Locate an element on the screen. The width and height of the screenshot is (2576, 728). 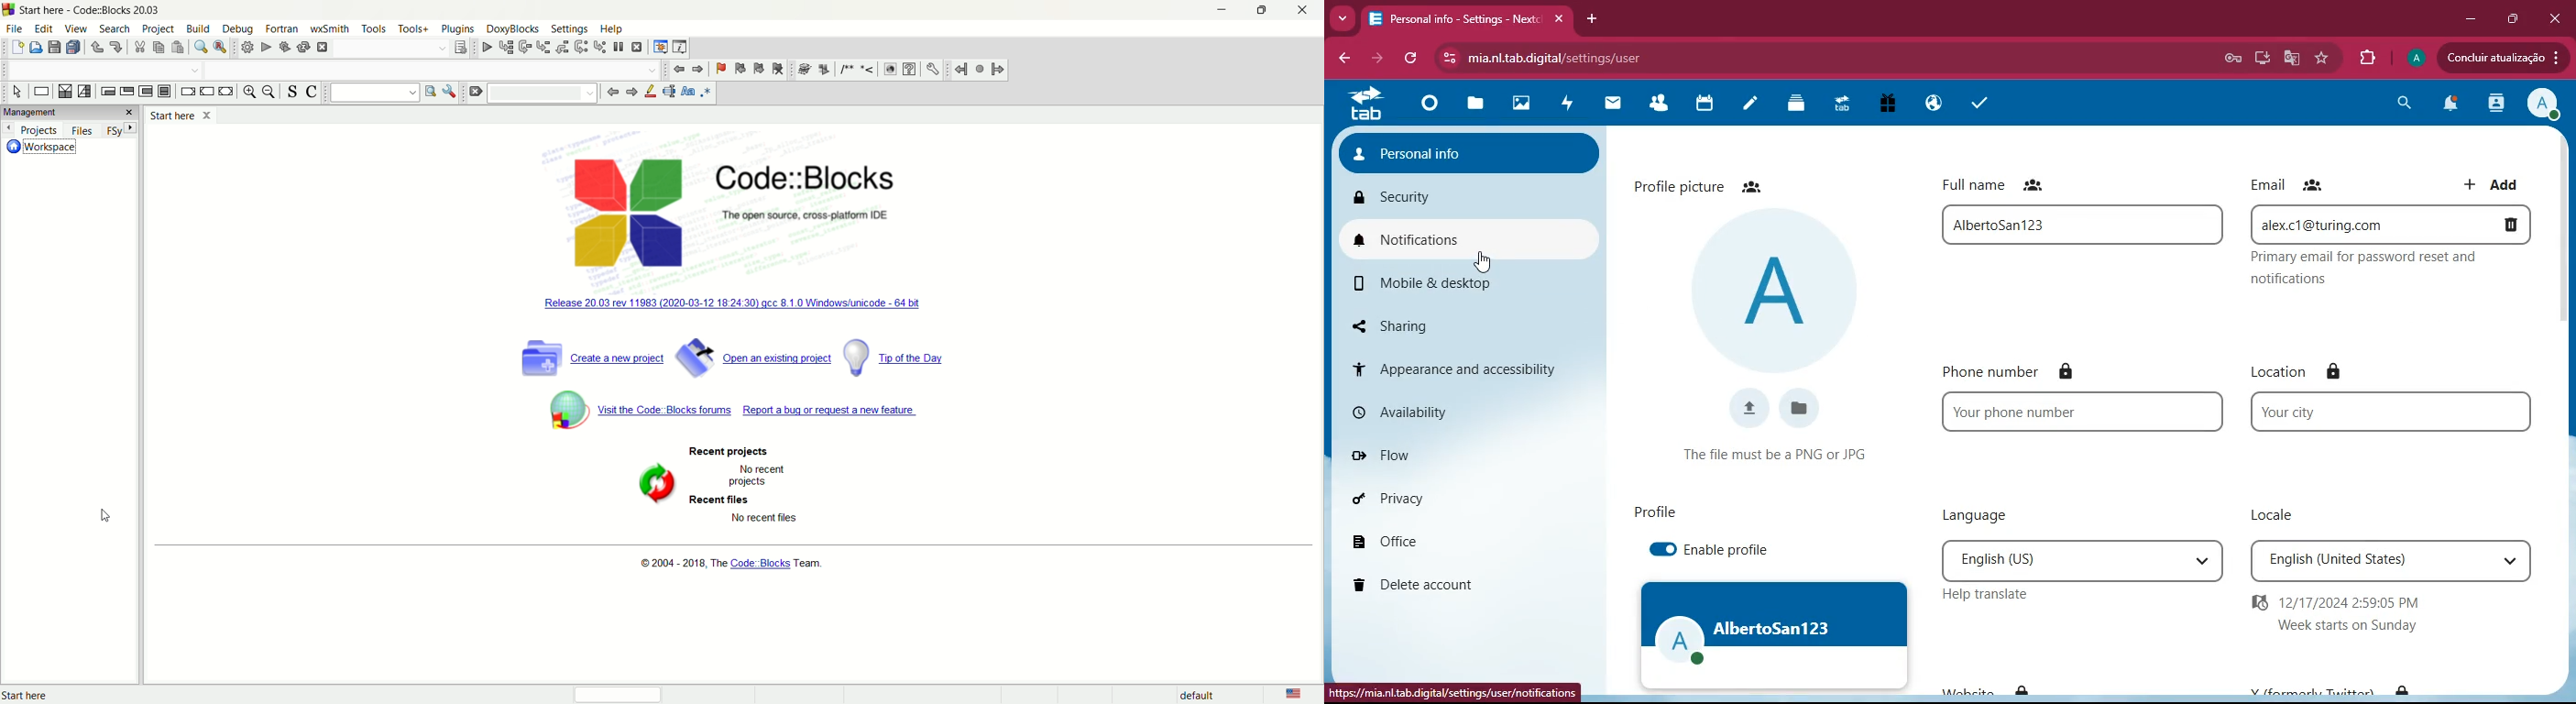
email is located at coordinates (2292, 182).